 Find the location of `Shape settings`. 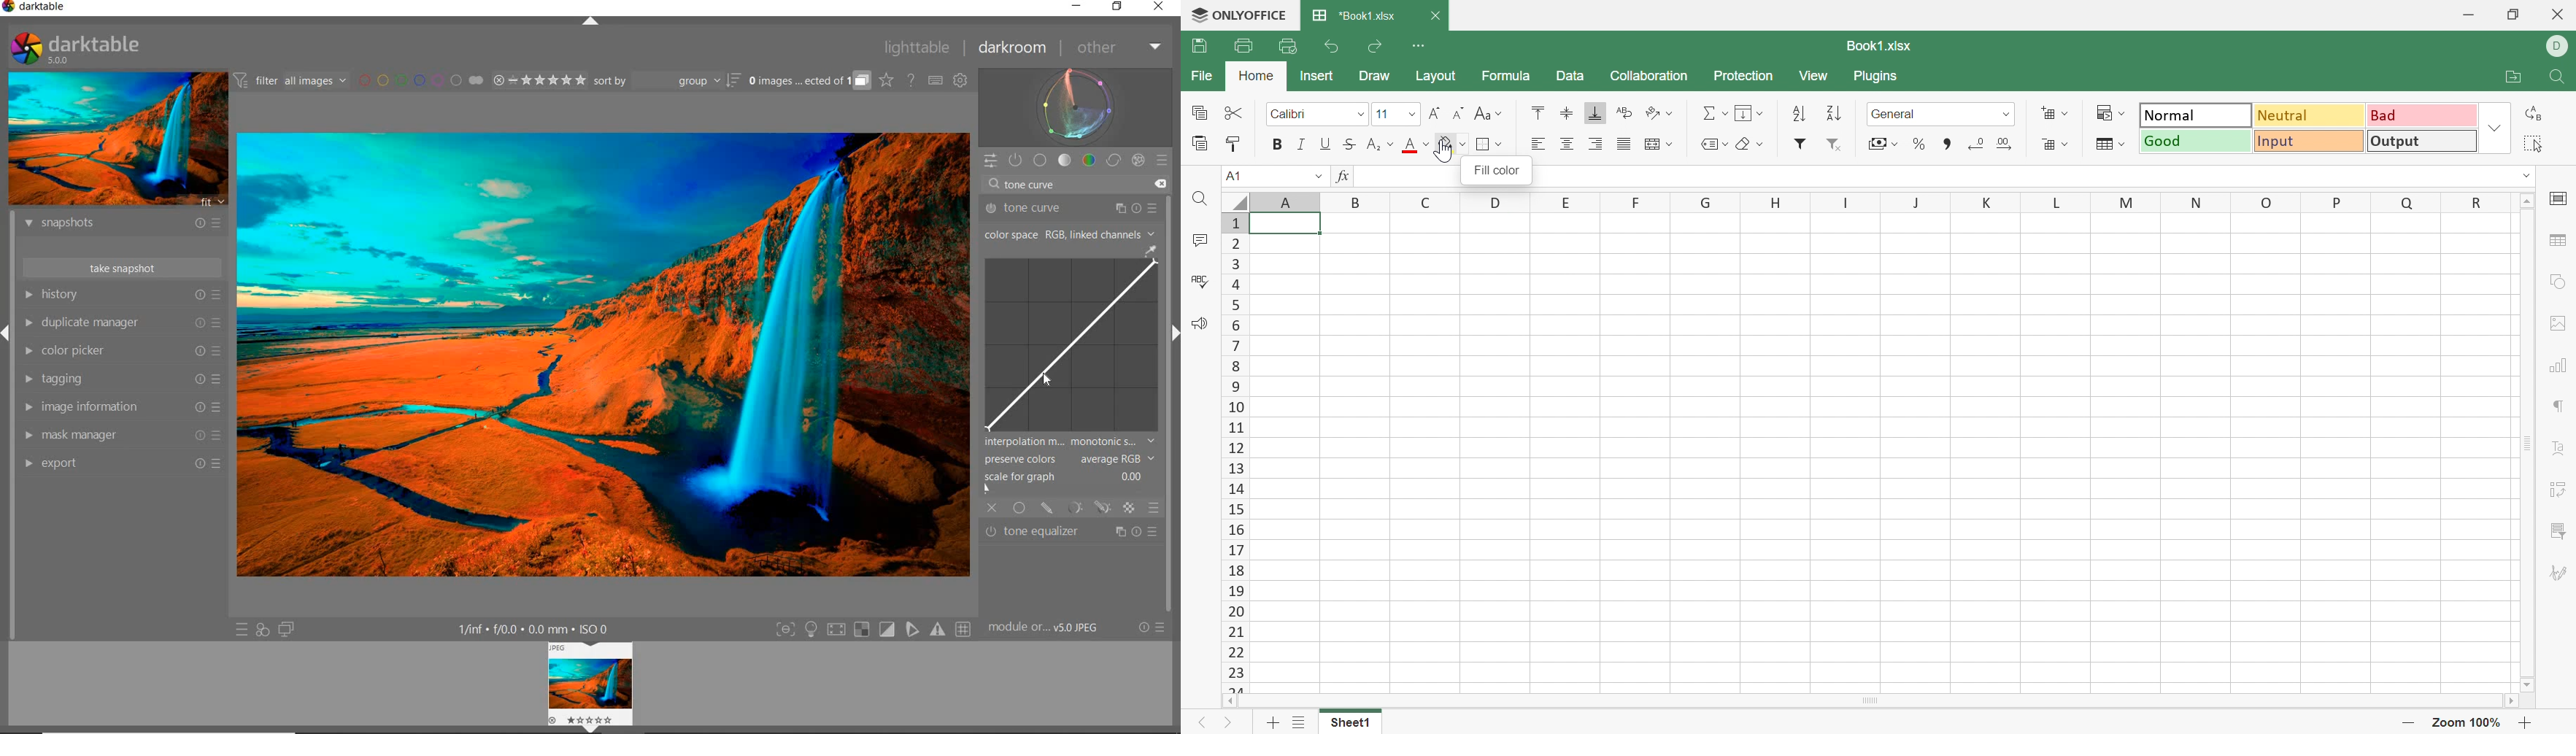

Shape settings is located at coordinates (2558, 282).